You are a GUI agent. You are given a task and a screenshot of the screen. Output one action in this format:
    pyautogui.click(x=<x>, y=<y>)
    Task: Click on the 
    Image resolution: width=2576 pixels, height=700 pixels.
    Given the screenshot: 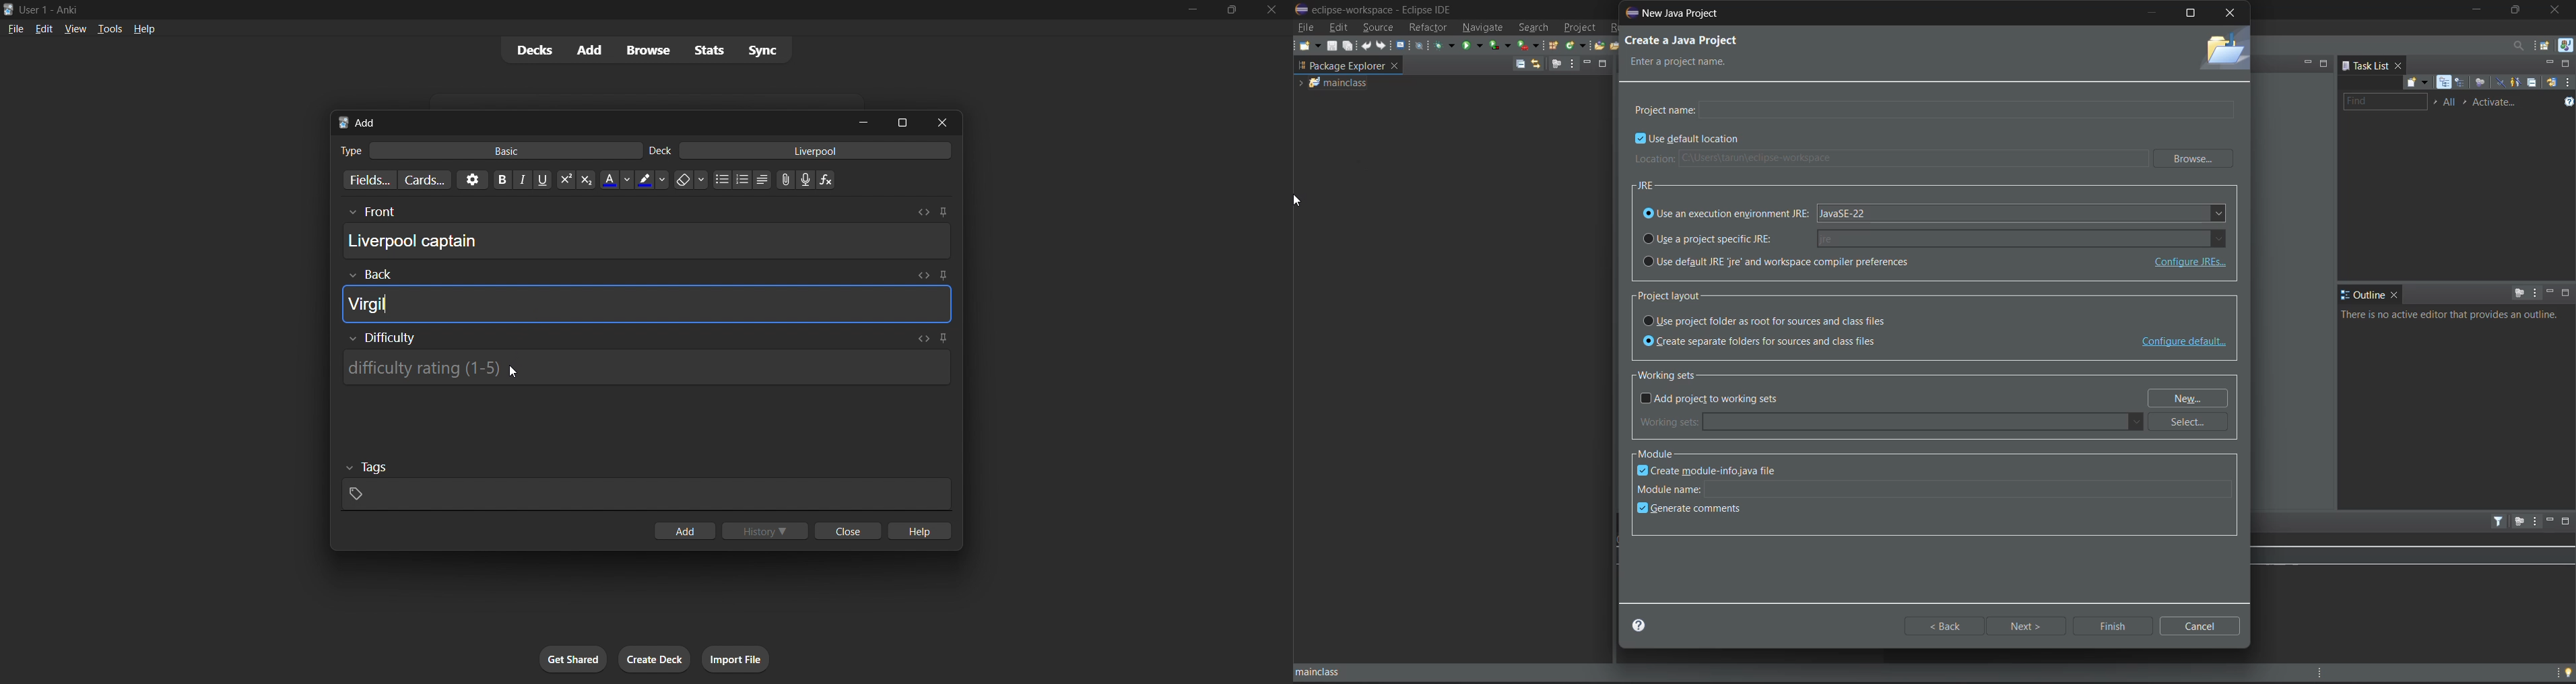 What is the action you would take?
    pyautogui.click(x=371, y=213)
    